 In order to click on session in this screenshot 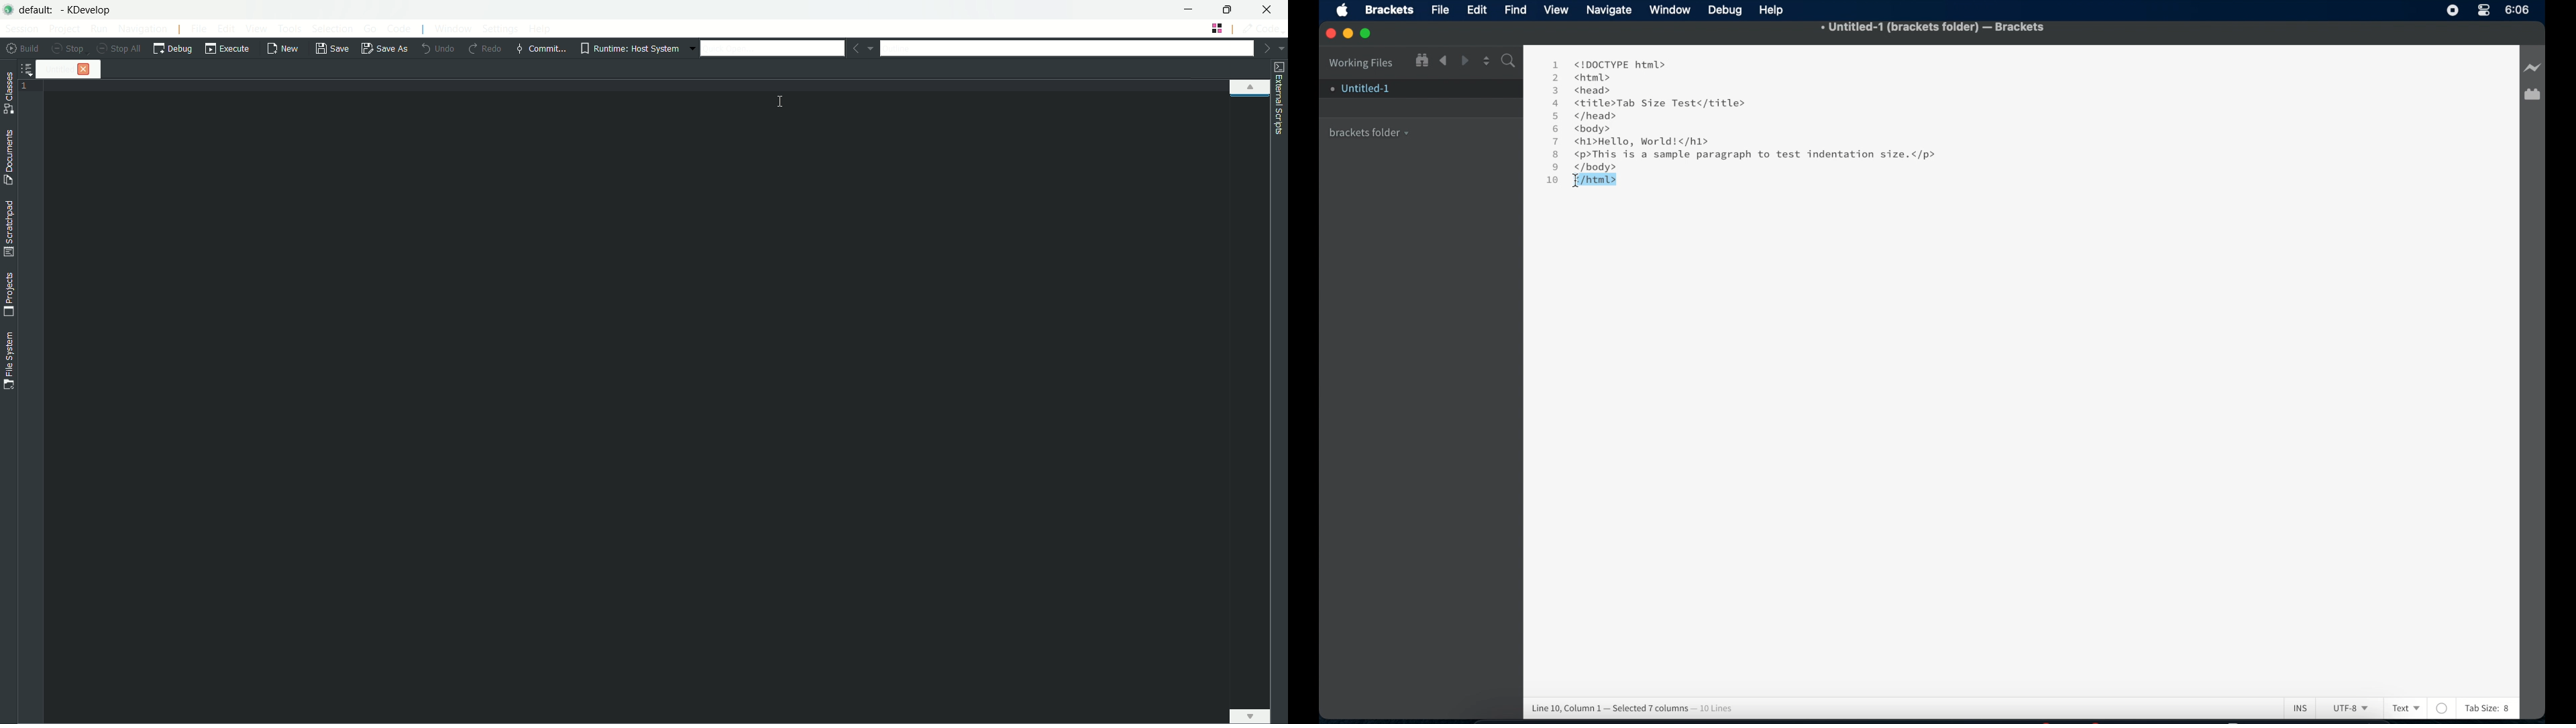, I will do `click(22, 28)`.